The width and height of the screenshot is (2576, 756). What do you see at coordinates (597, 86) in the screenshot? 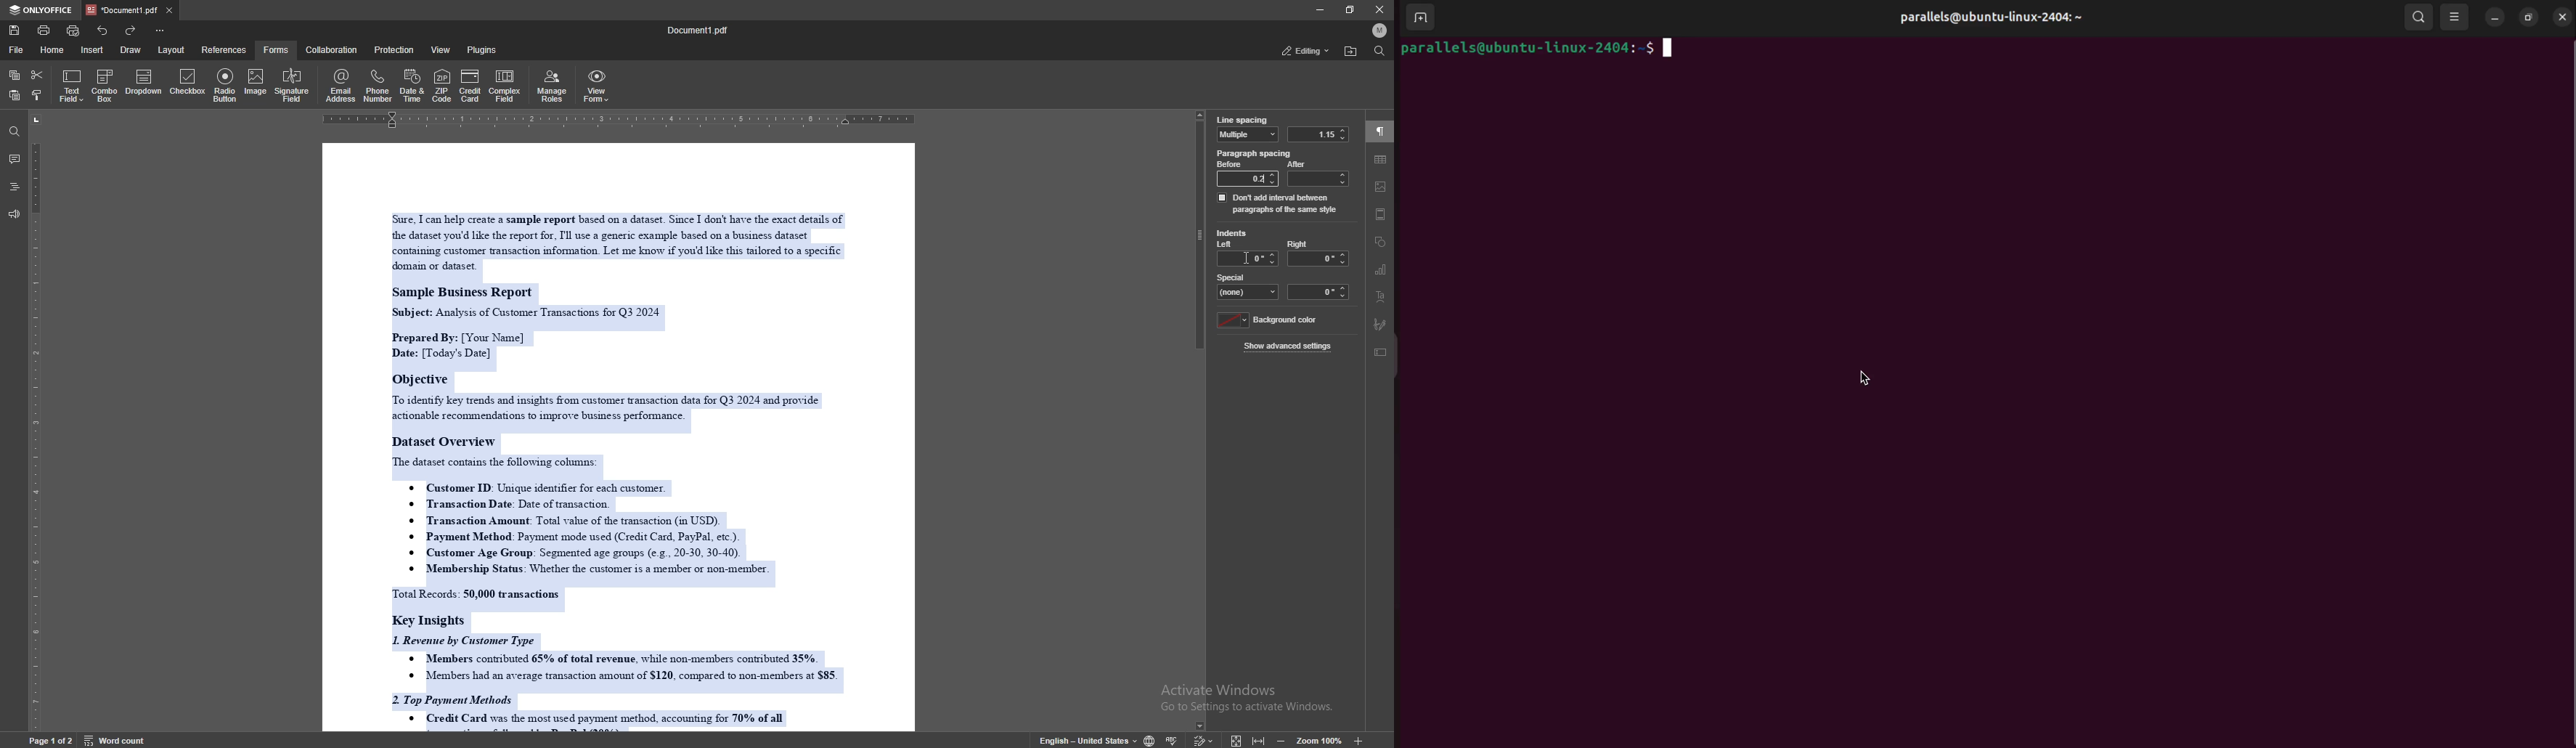
I see `view form` at bounding box center [597, 86].